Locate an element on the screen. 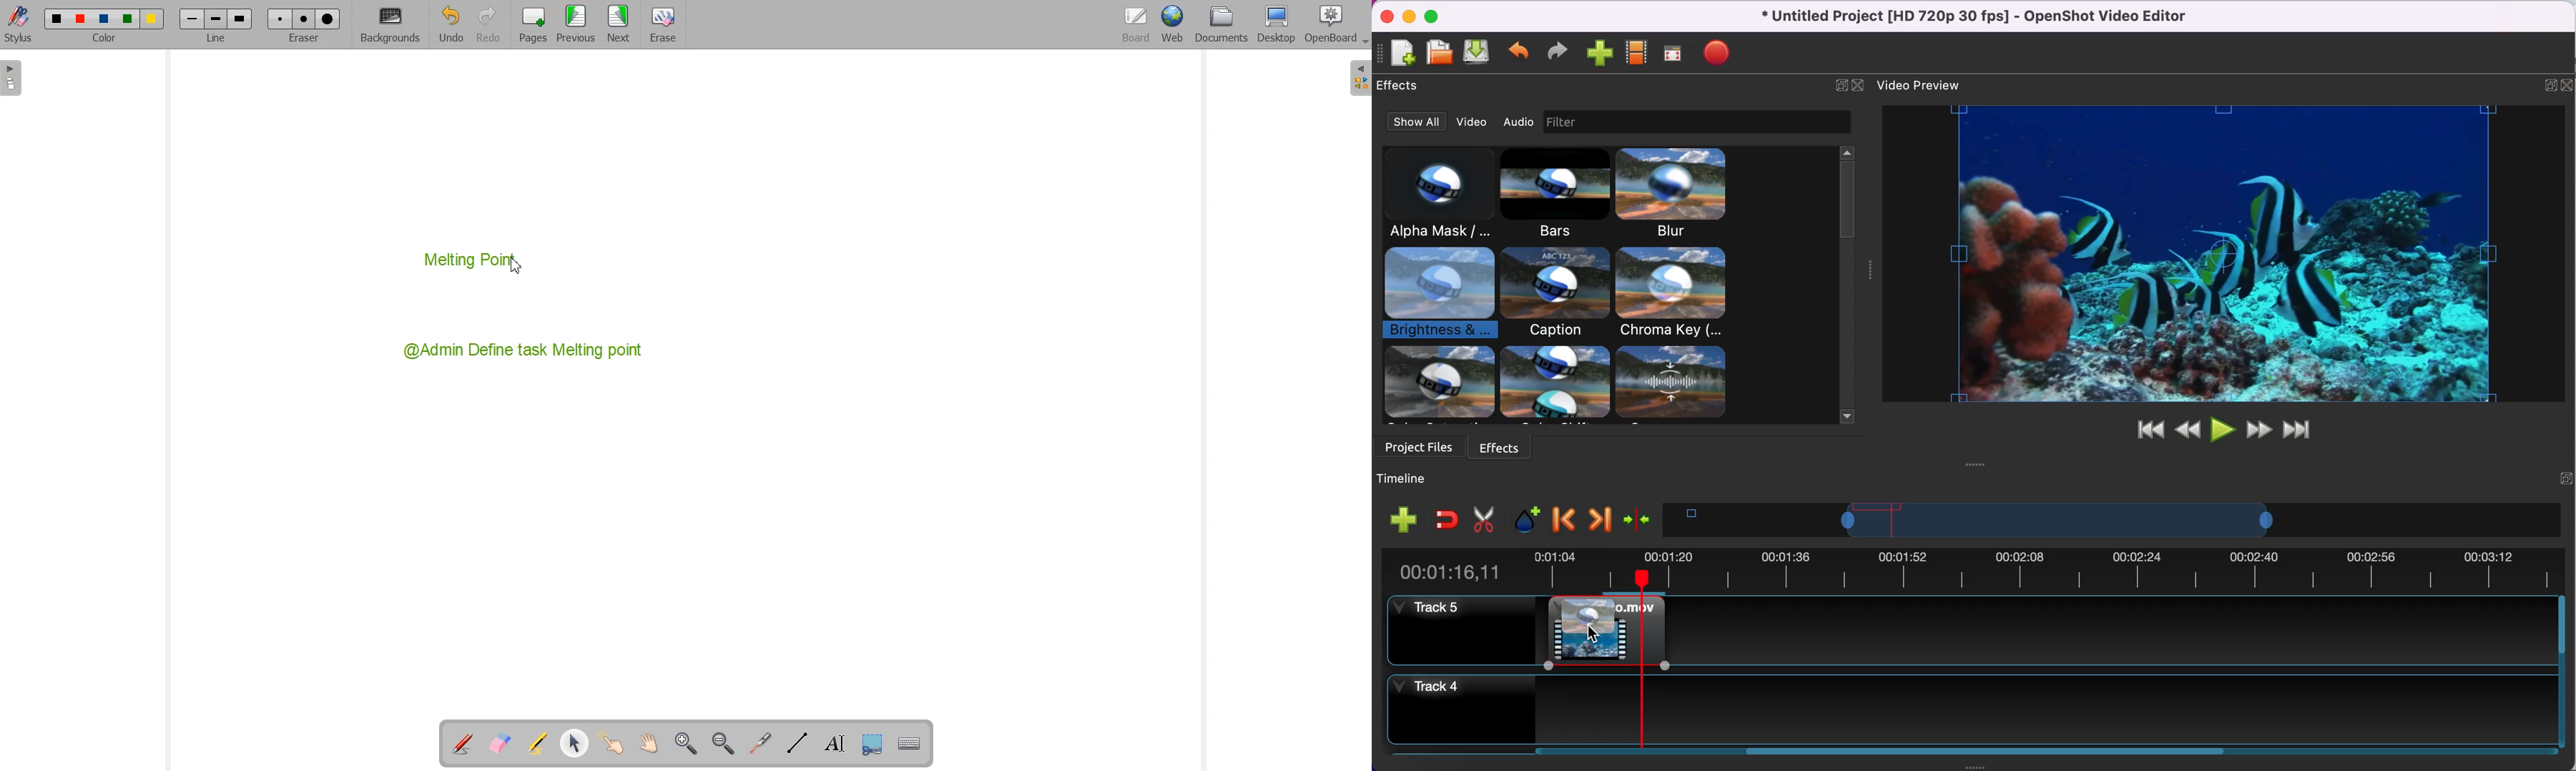 The width and height of the screenshot is (2576, 784). save file is located at coordinates (1479, 53).